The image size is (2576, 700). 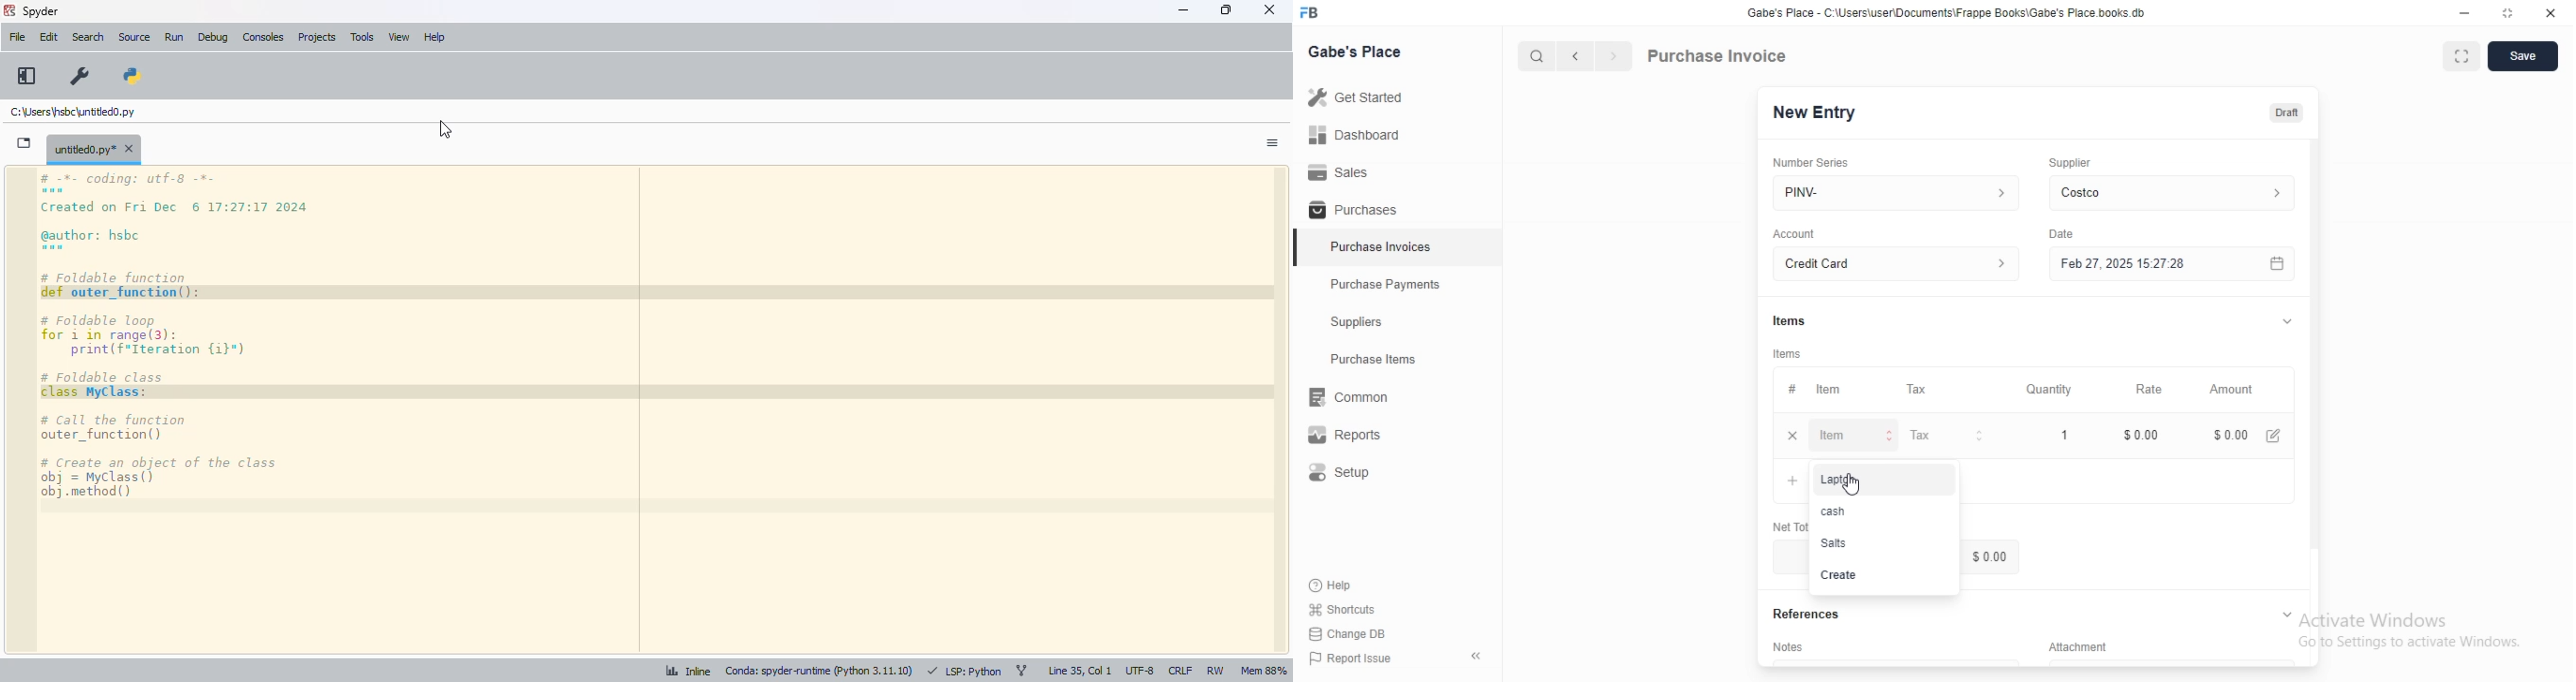 What do you see at coordinates (1022, 672) in the screenshot?
I see `git branch` at bounding box center [1022, 672].